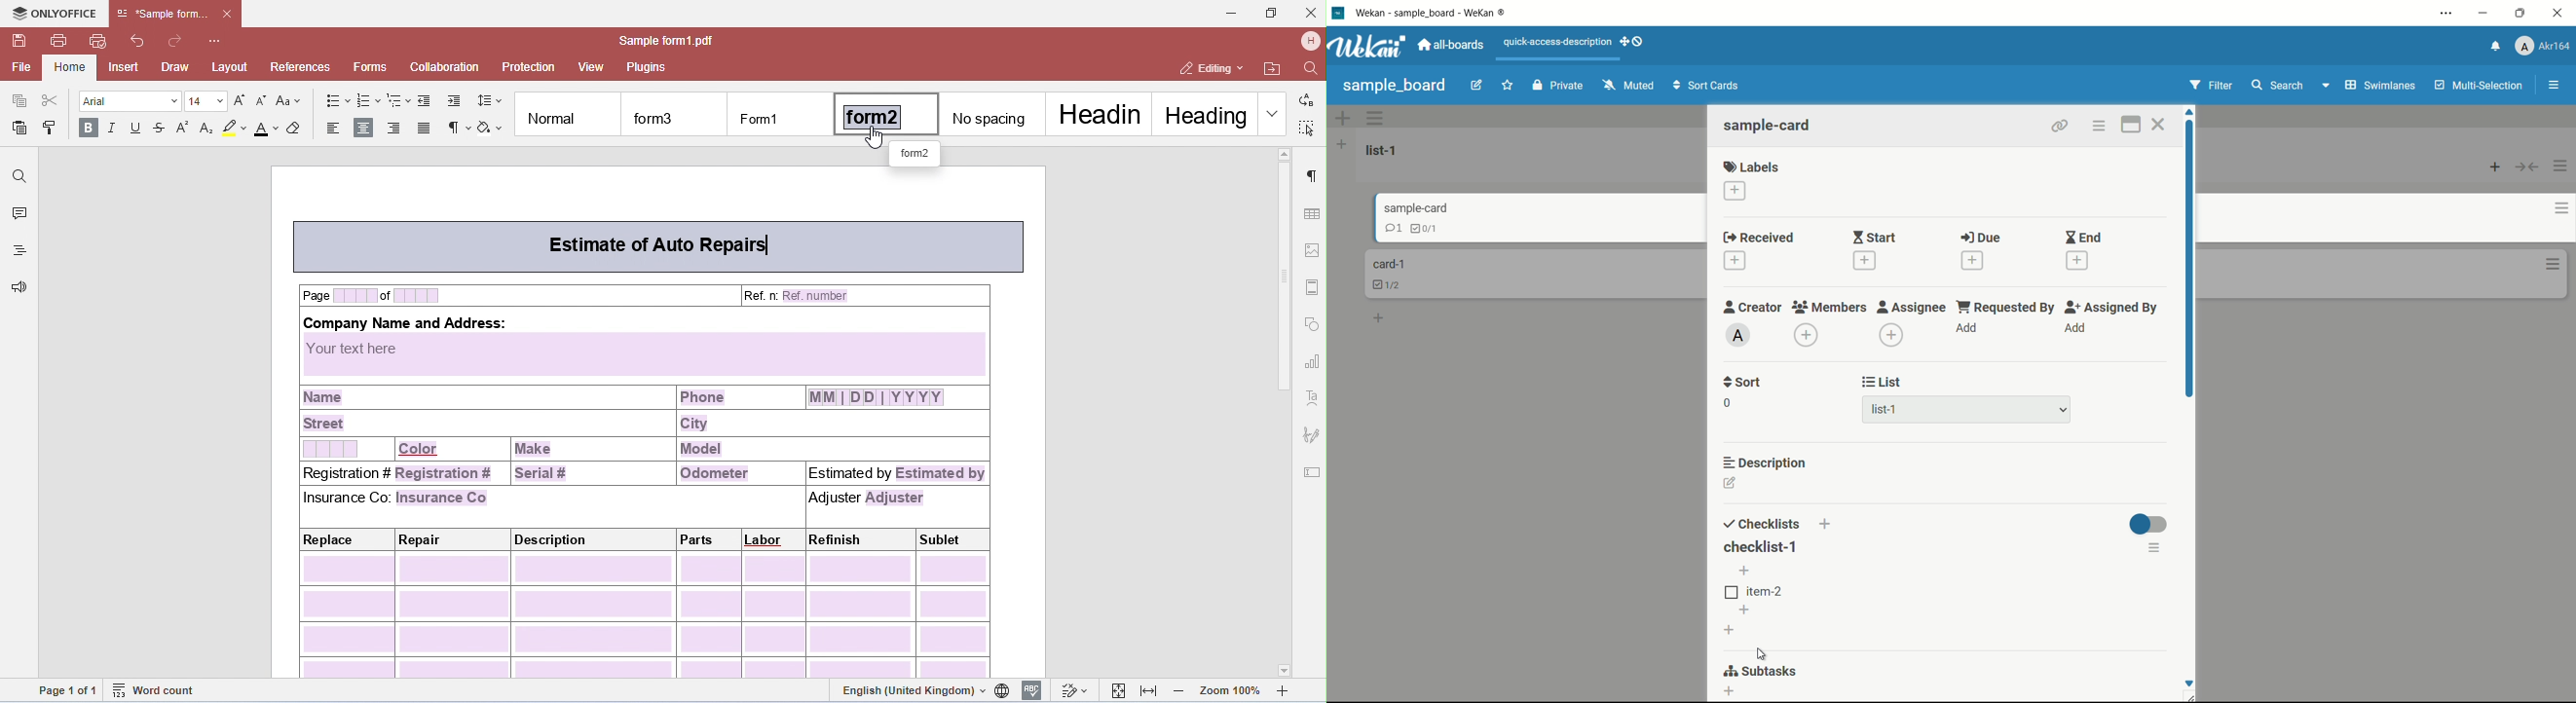  What do you see at coordinates (1891, 335) in the screenshot?
I see `dd assignee` at bounding box center [1891, 335].